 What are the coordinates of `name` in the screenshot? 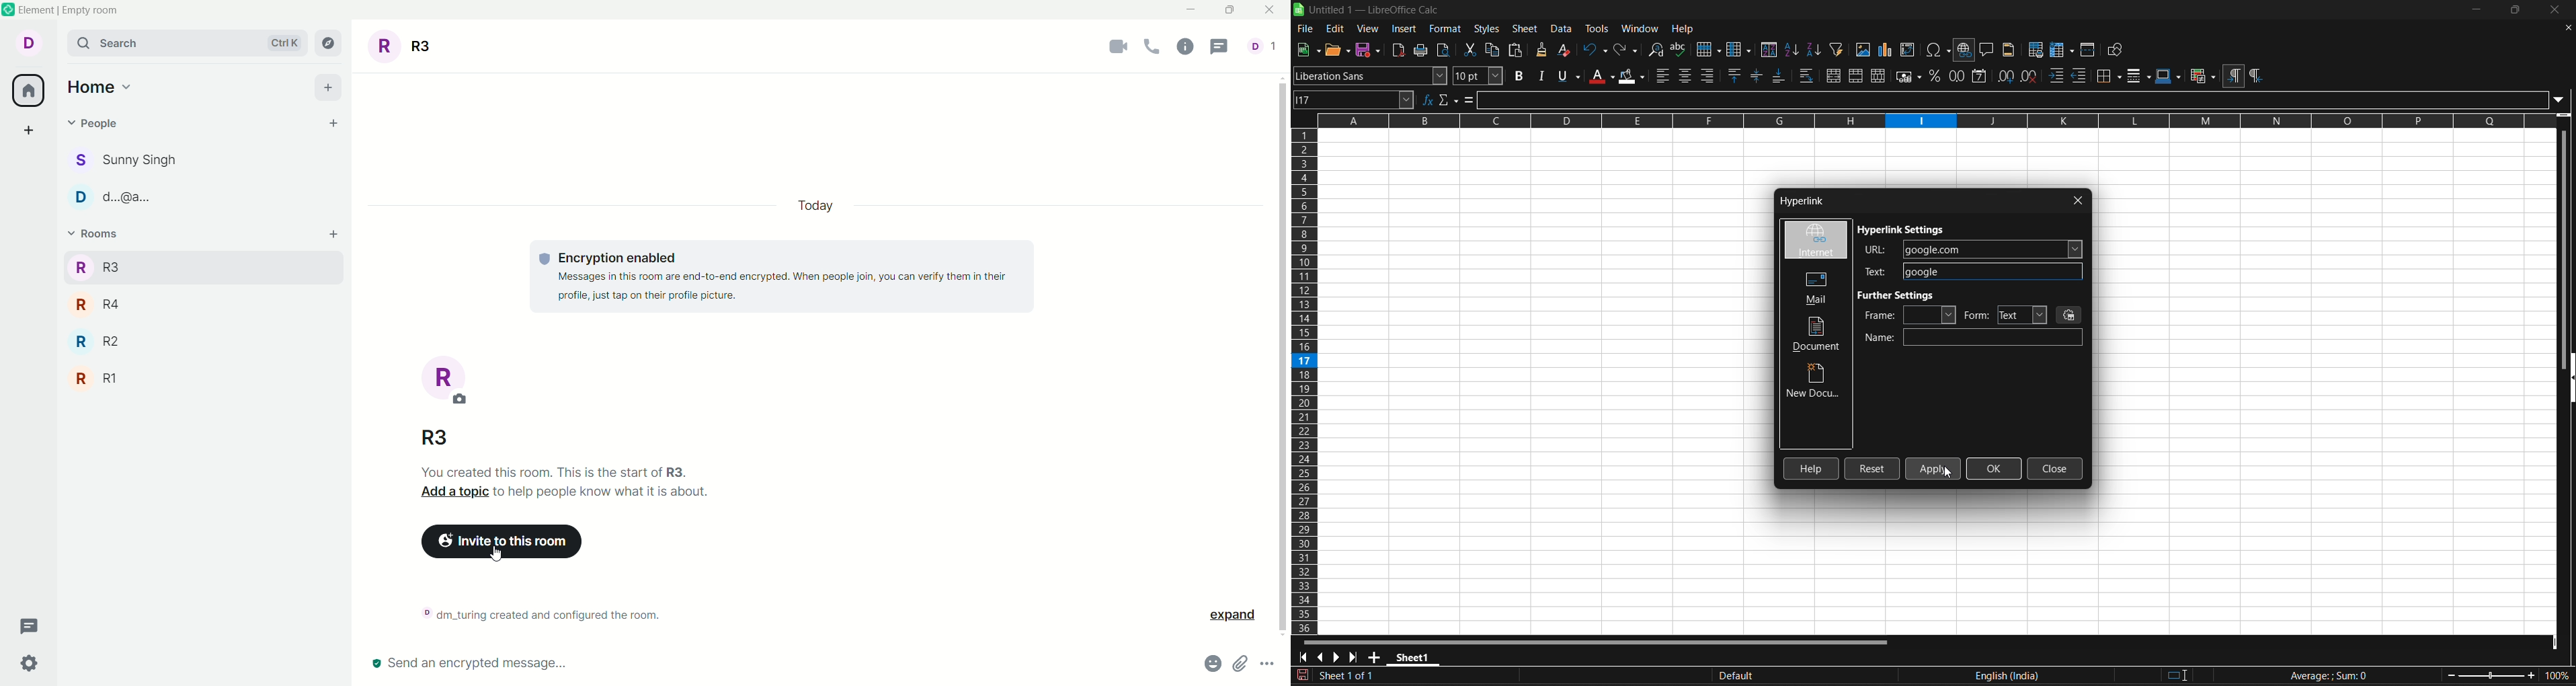 It's located at (1974, 338).